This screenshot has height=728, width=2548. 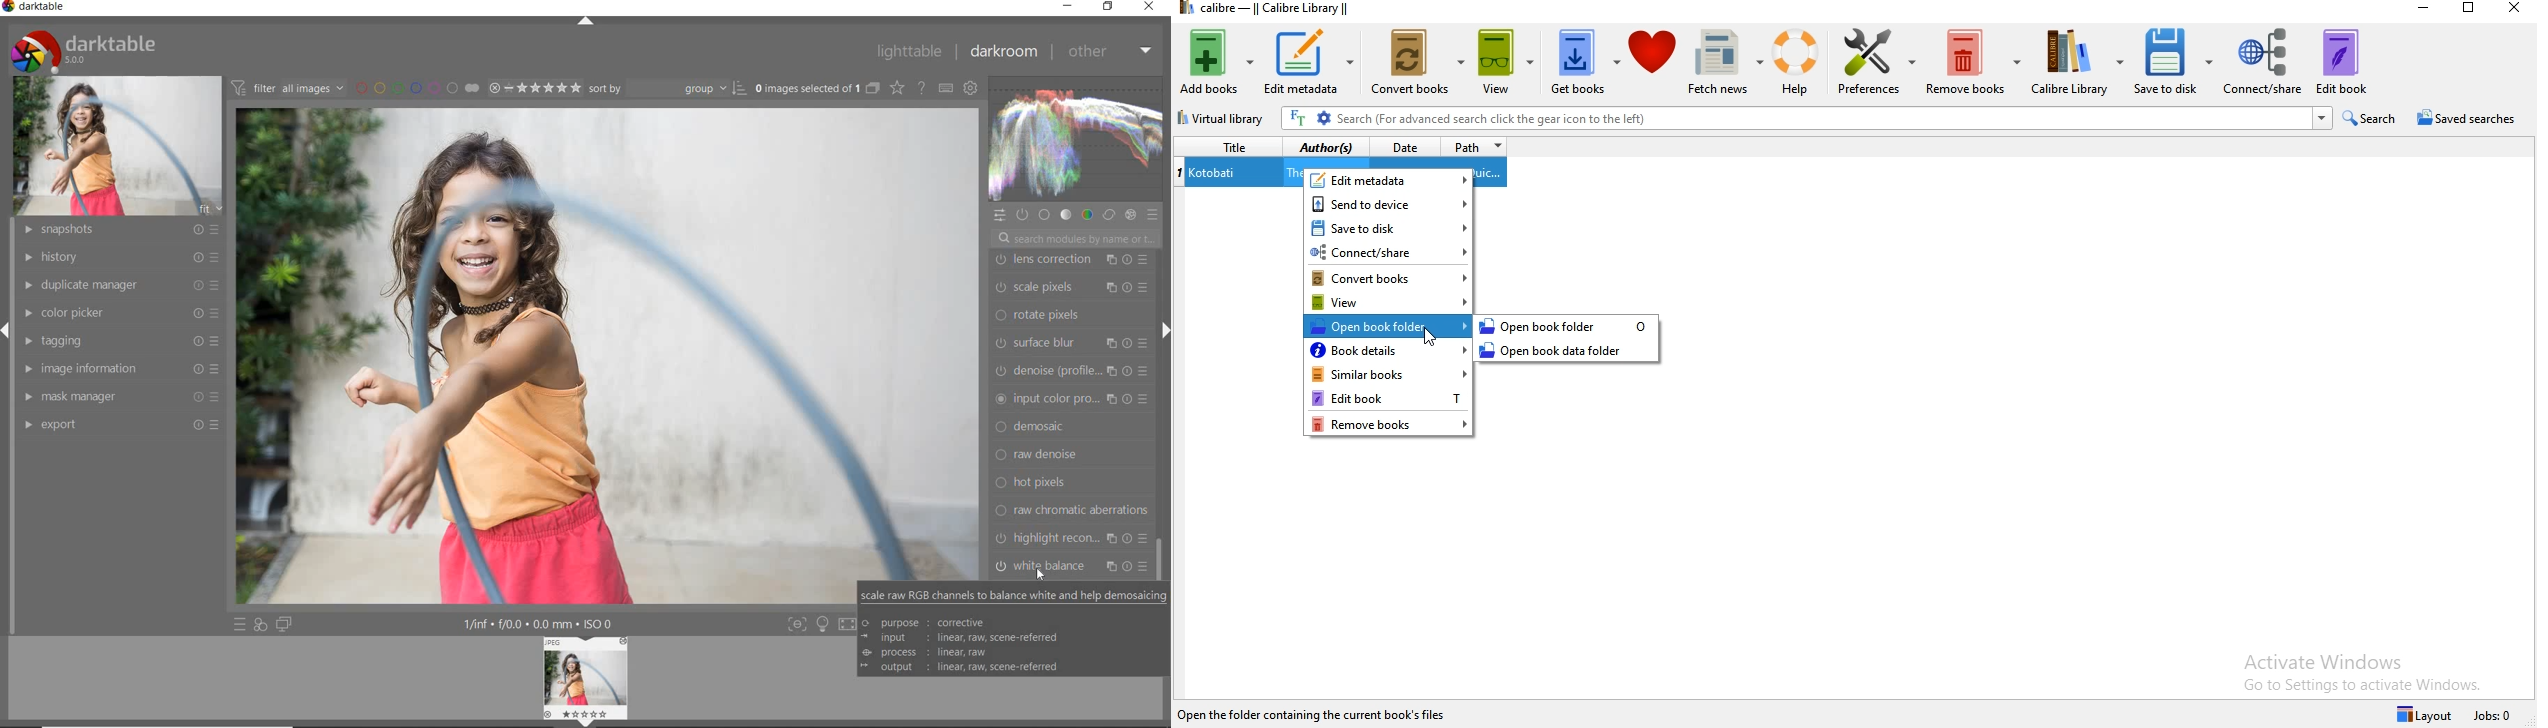 What do you see at coordinates (1973, 60) in the screenshot?
I see `remove books` at bounding box center [1973, 60].